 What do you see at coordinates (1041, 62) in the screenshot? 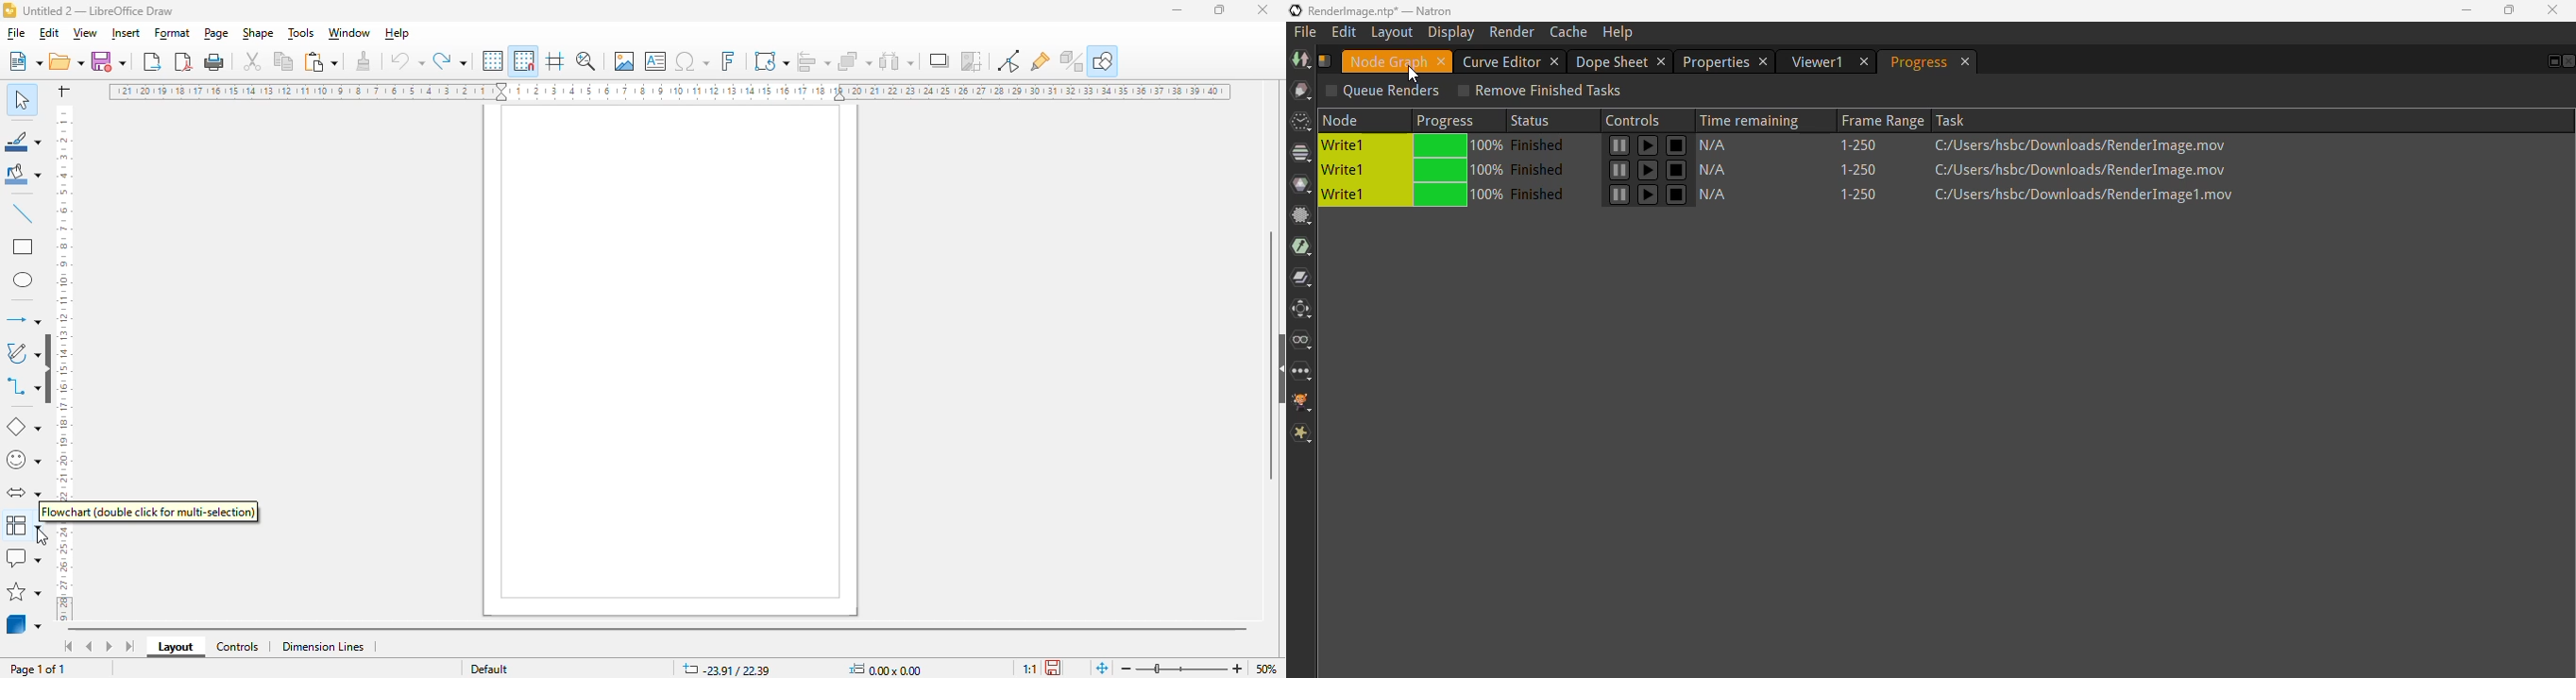
I see `show gluepoint functions` at bounding box center [1041, 62].